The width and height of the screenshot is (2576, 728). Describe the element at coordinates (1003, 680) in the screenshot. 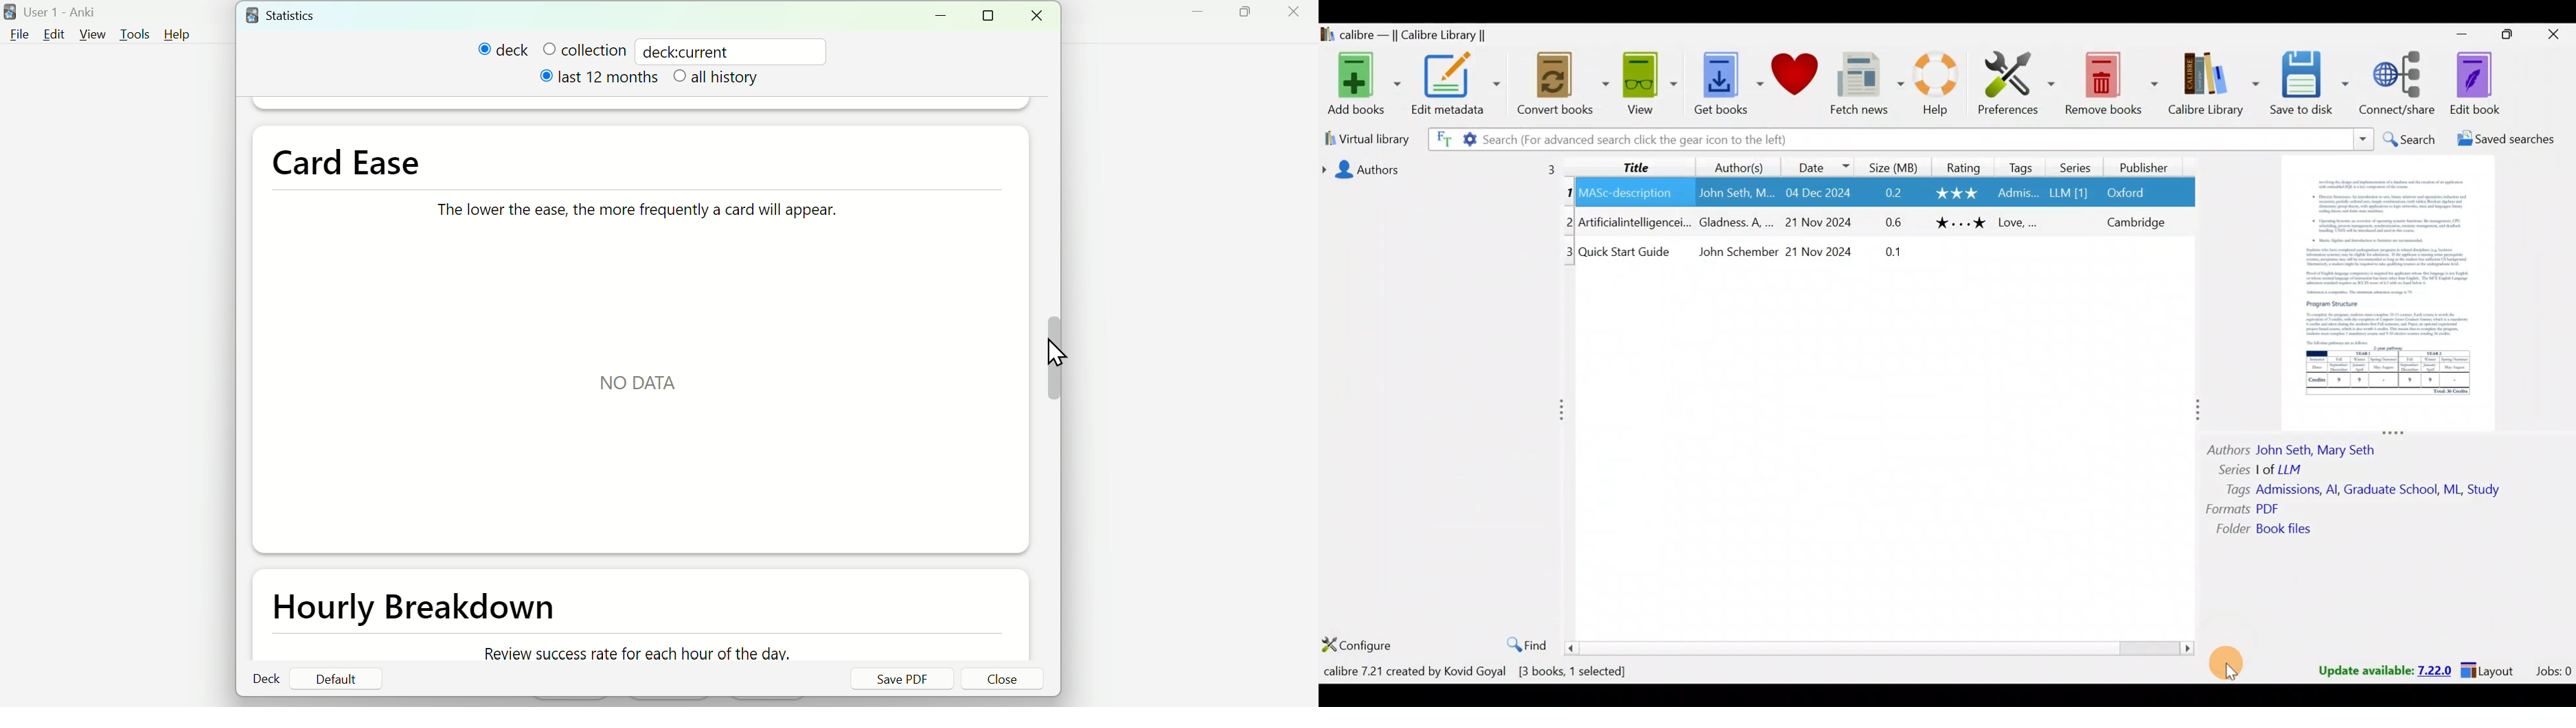

I see `Close` at that location.